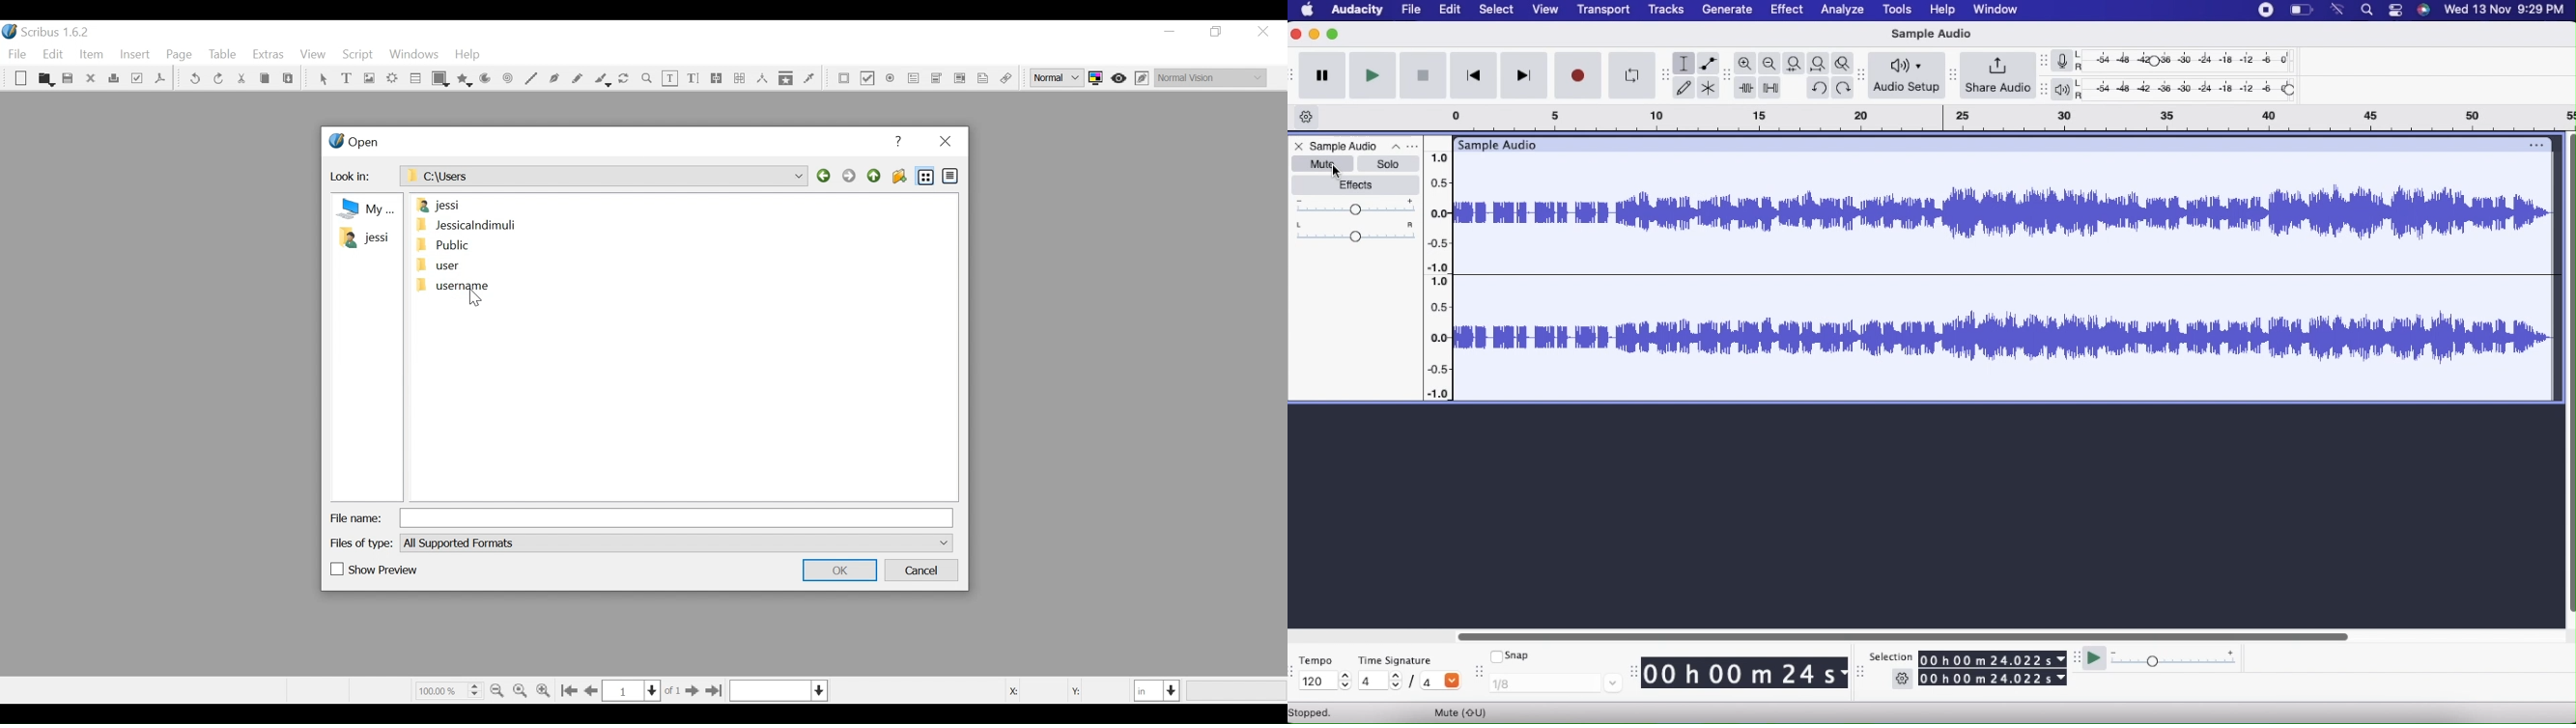 The width and height of the screenshot is (2576, 728). I want to click on Share Audio, so click(1996, 75).